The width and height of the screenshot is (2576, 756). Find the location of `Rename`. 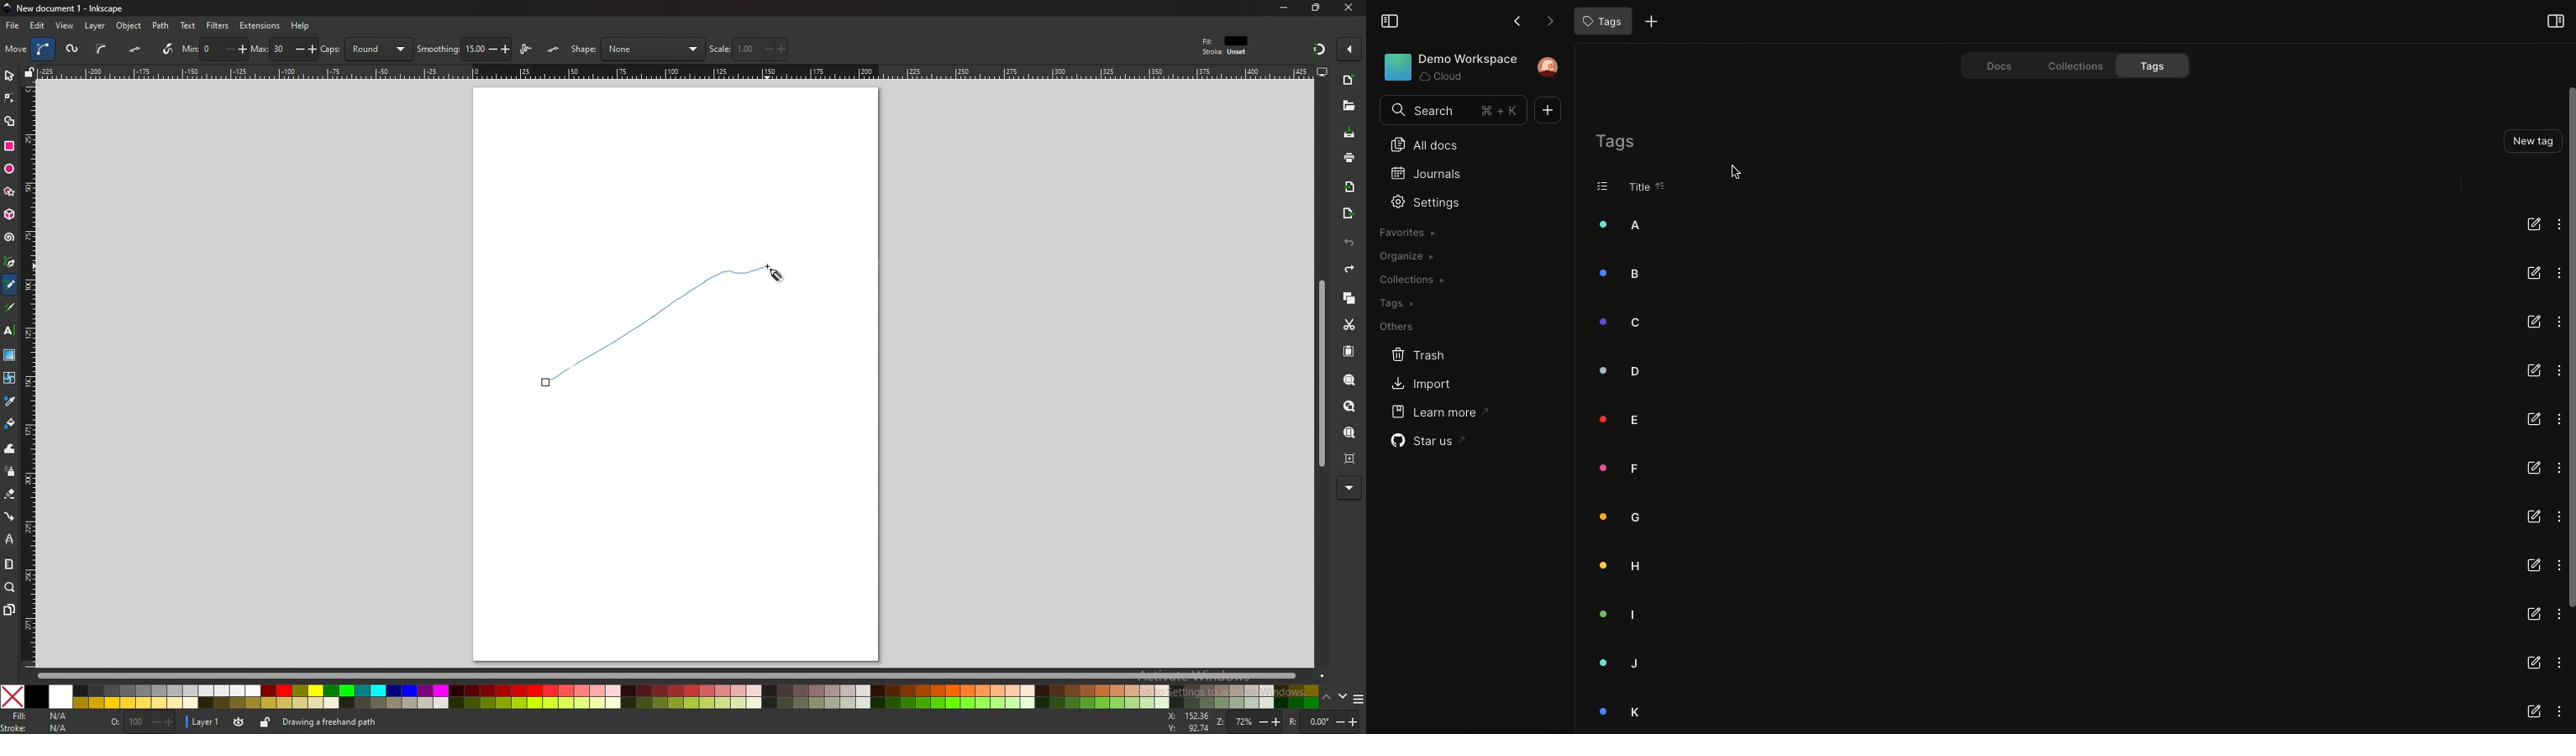

Rename is located at coordinates (2531, 273).